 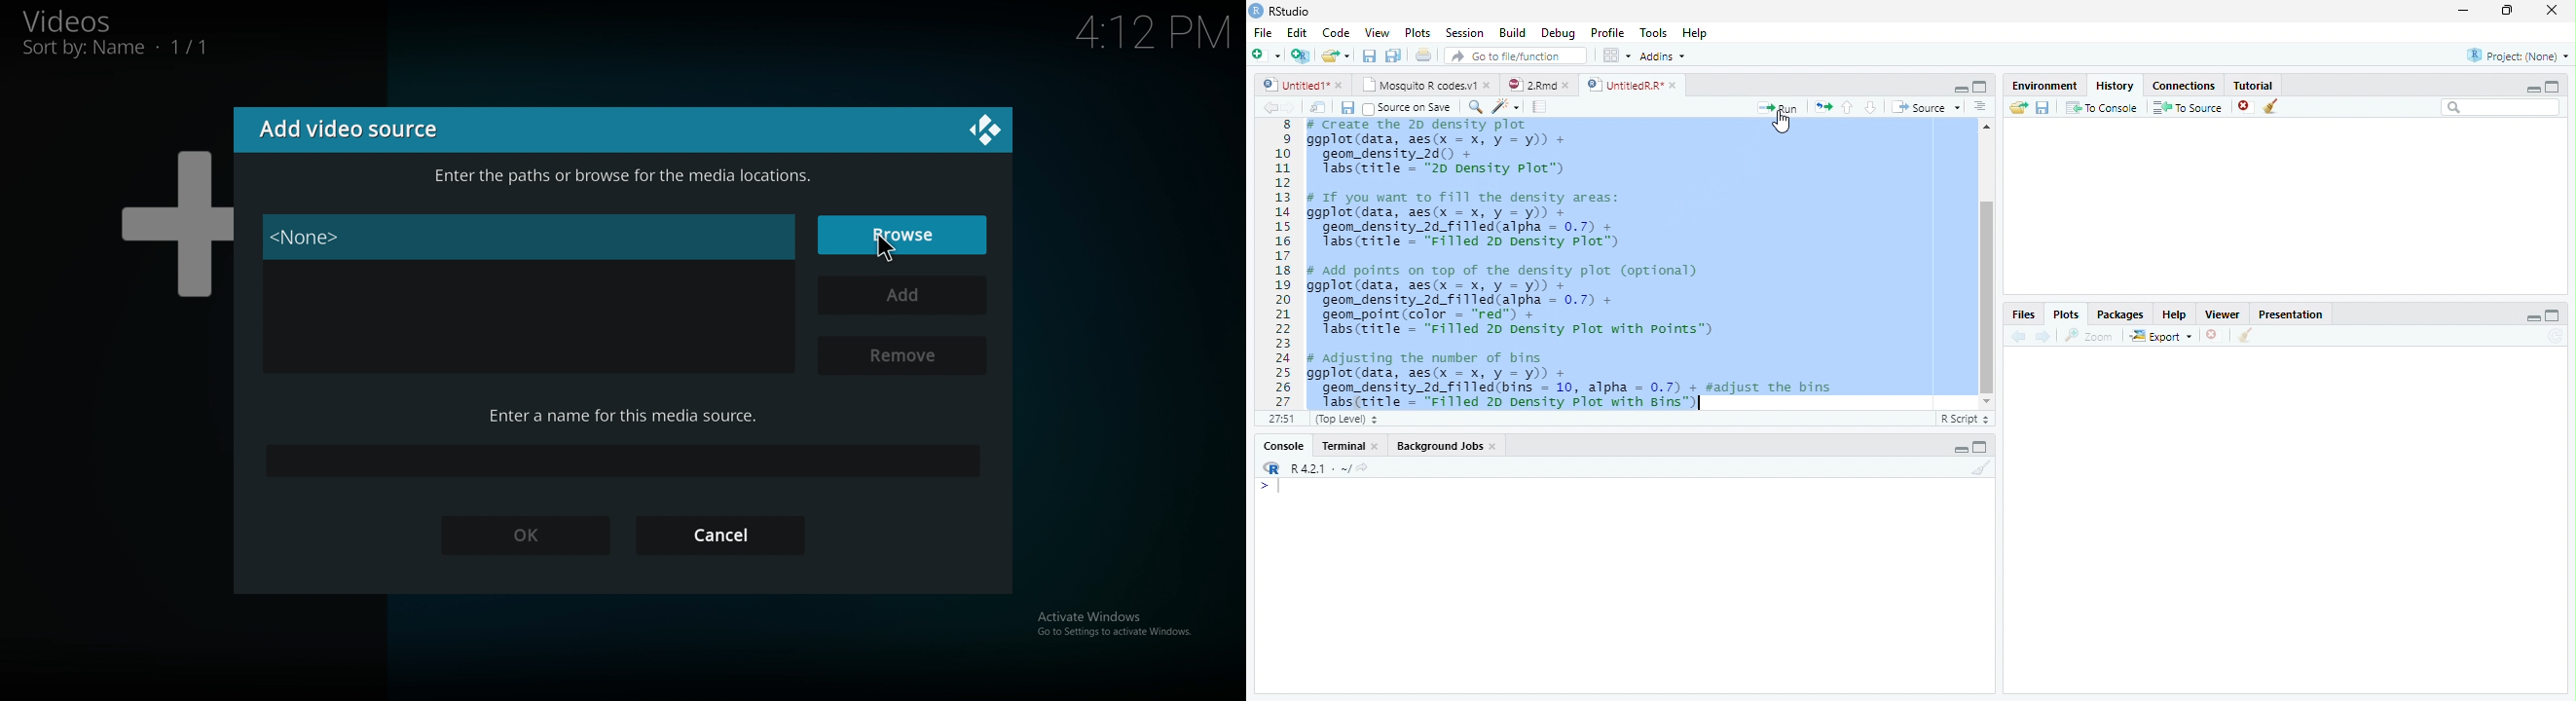 I want to click on wrokspace pan, so click(x=1615, y=55).